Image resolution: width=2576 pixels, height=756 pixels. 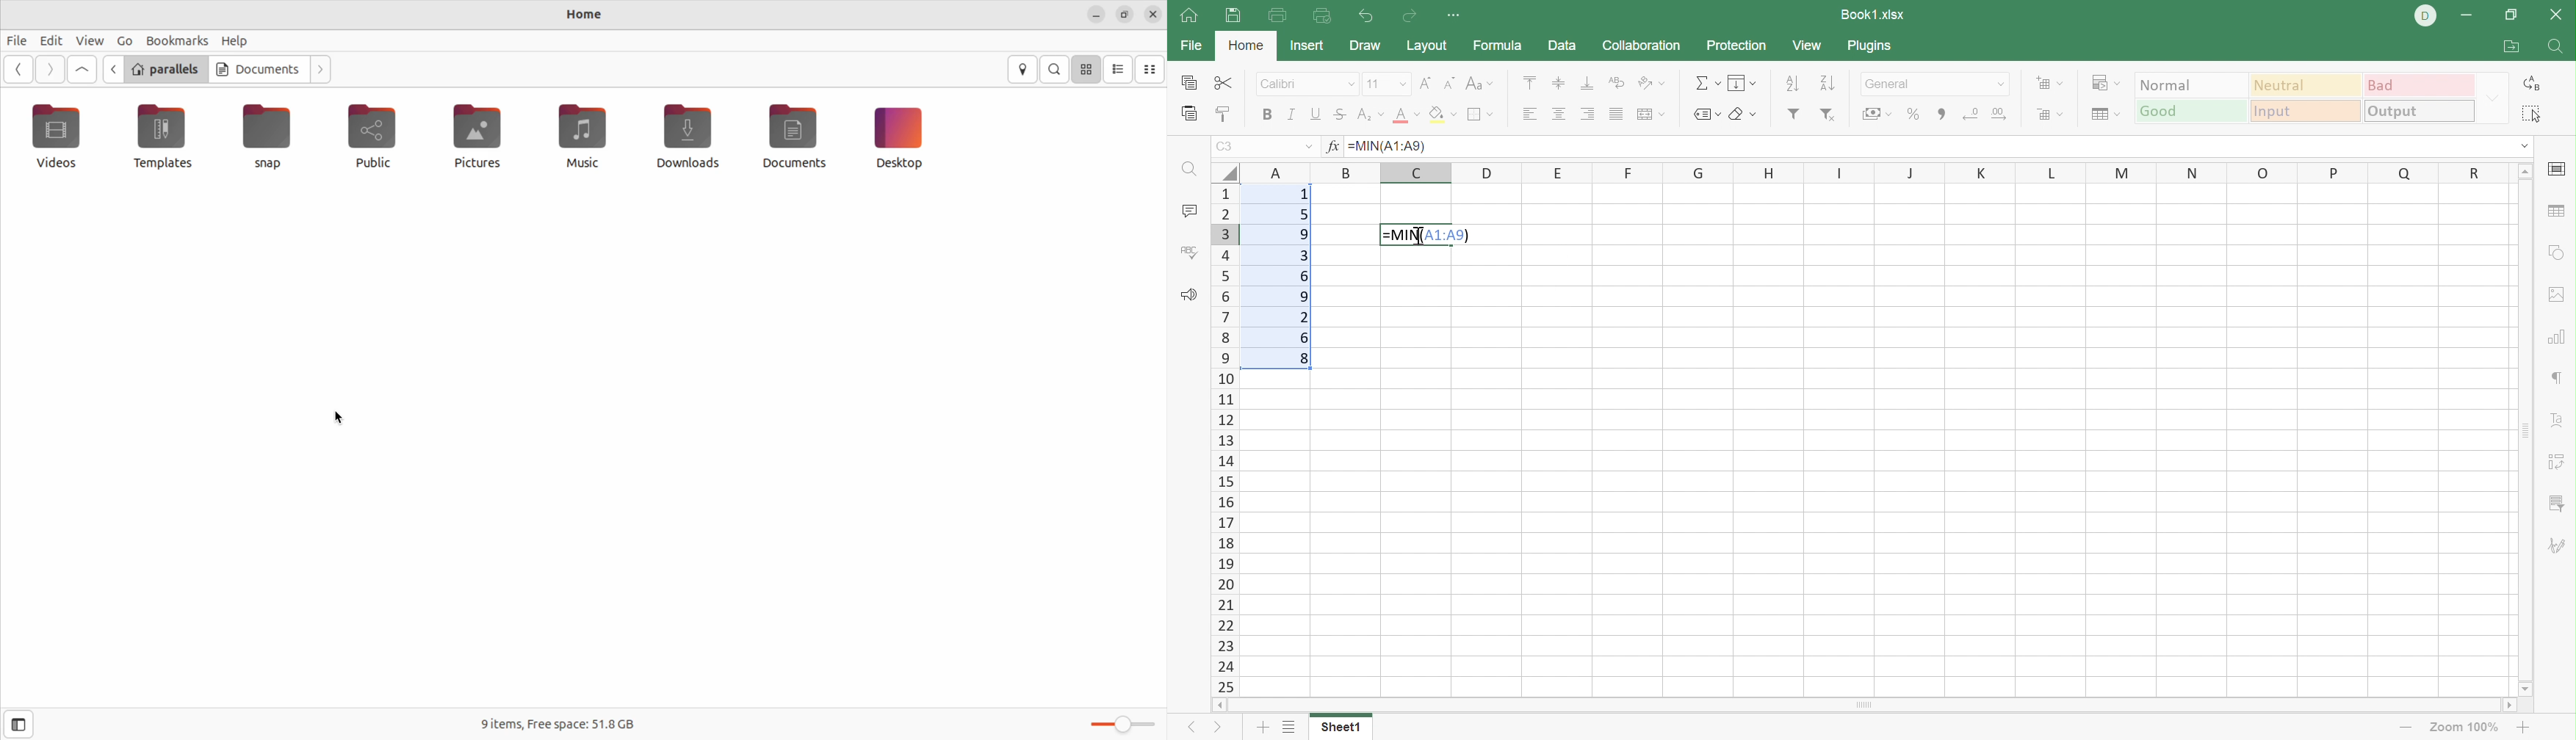 I want to click on Conditional formatting, so click(x=2102, y=83).